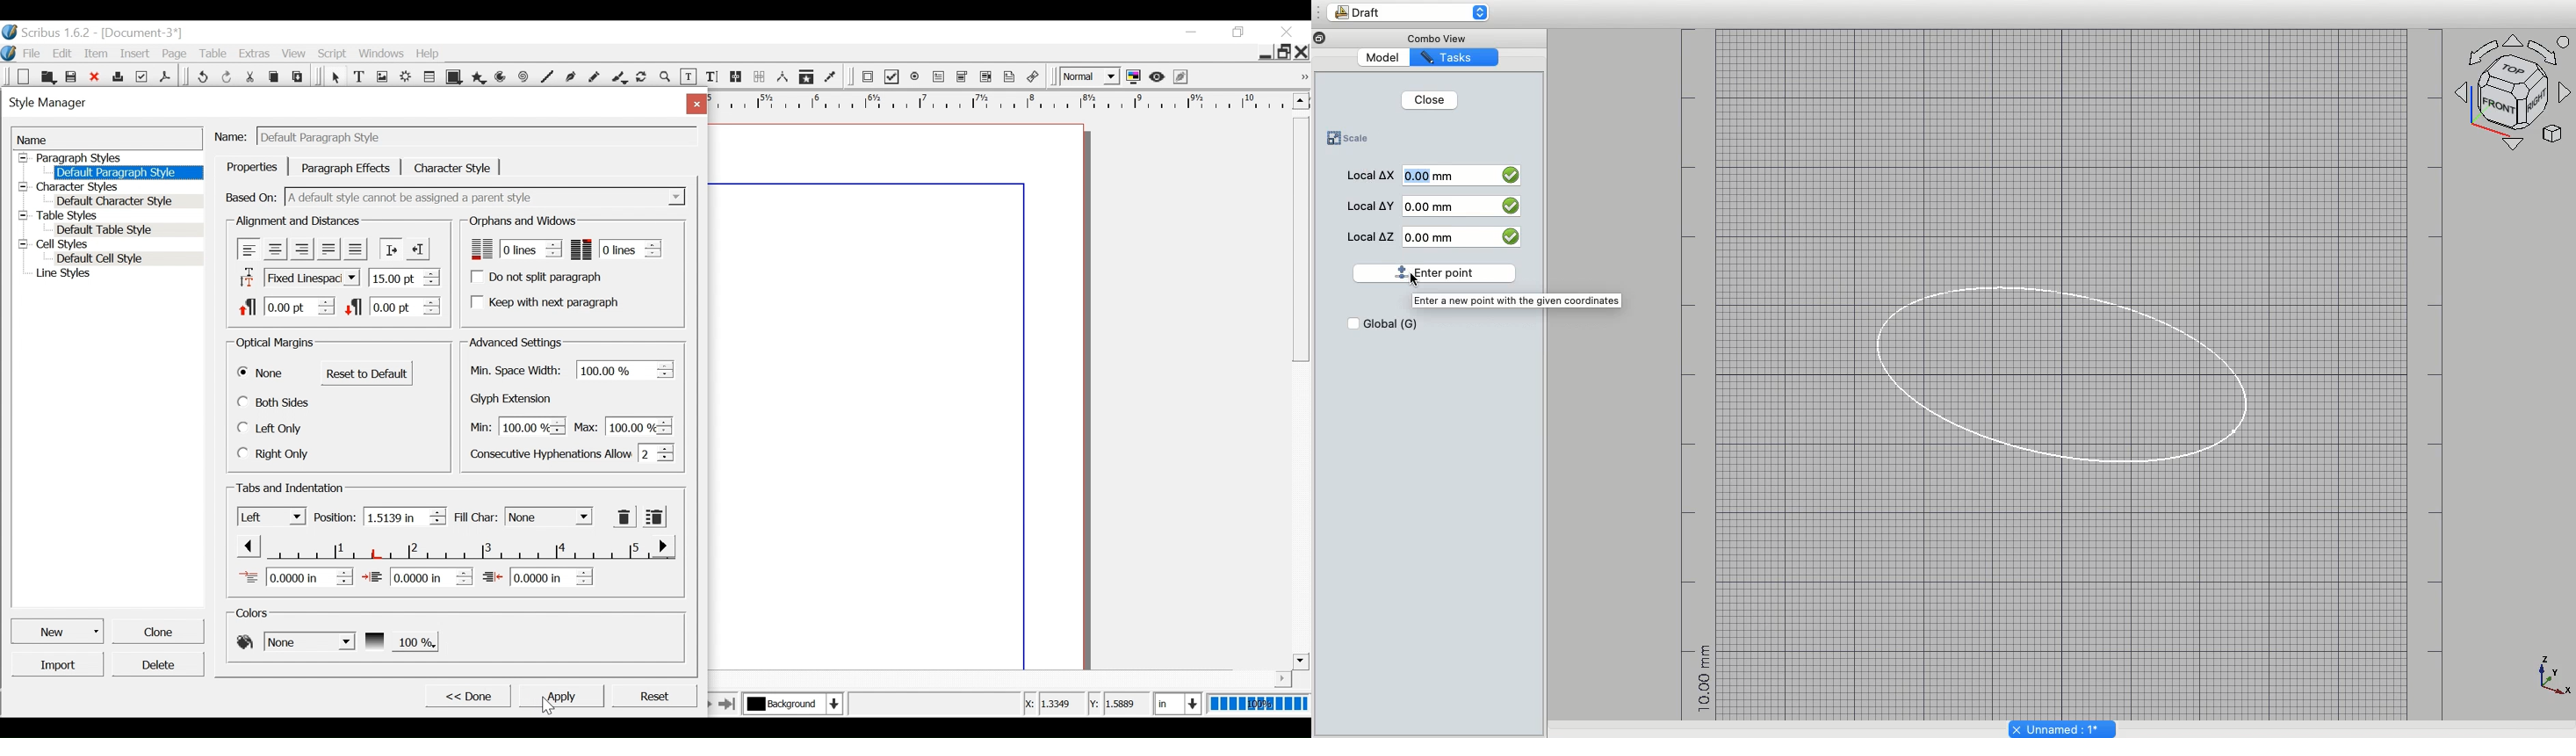  What do you see at coordinates (327, 249) in the screenshot?
I see `Align Justified` at bounding box center [327, 249].